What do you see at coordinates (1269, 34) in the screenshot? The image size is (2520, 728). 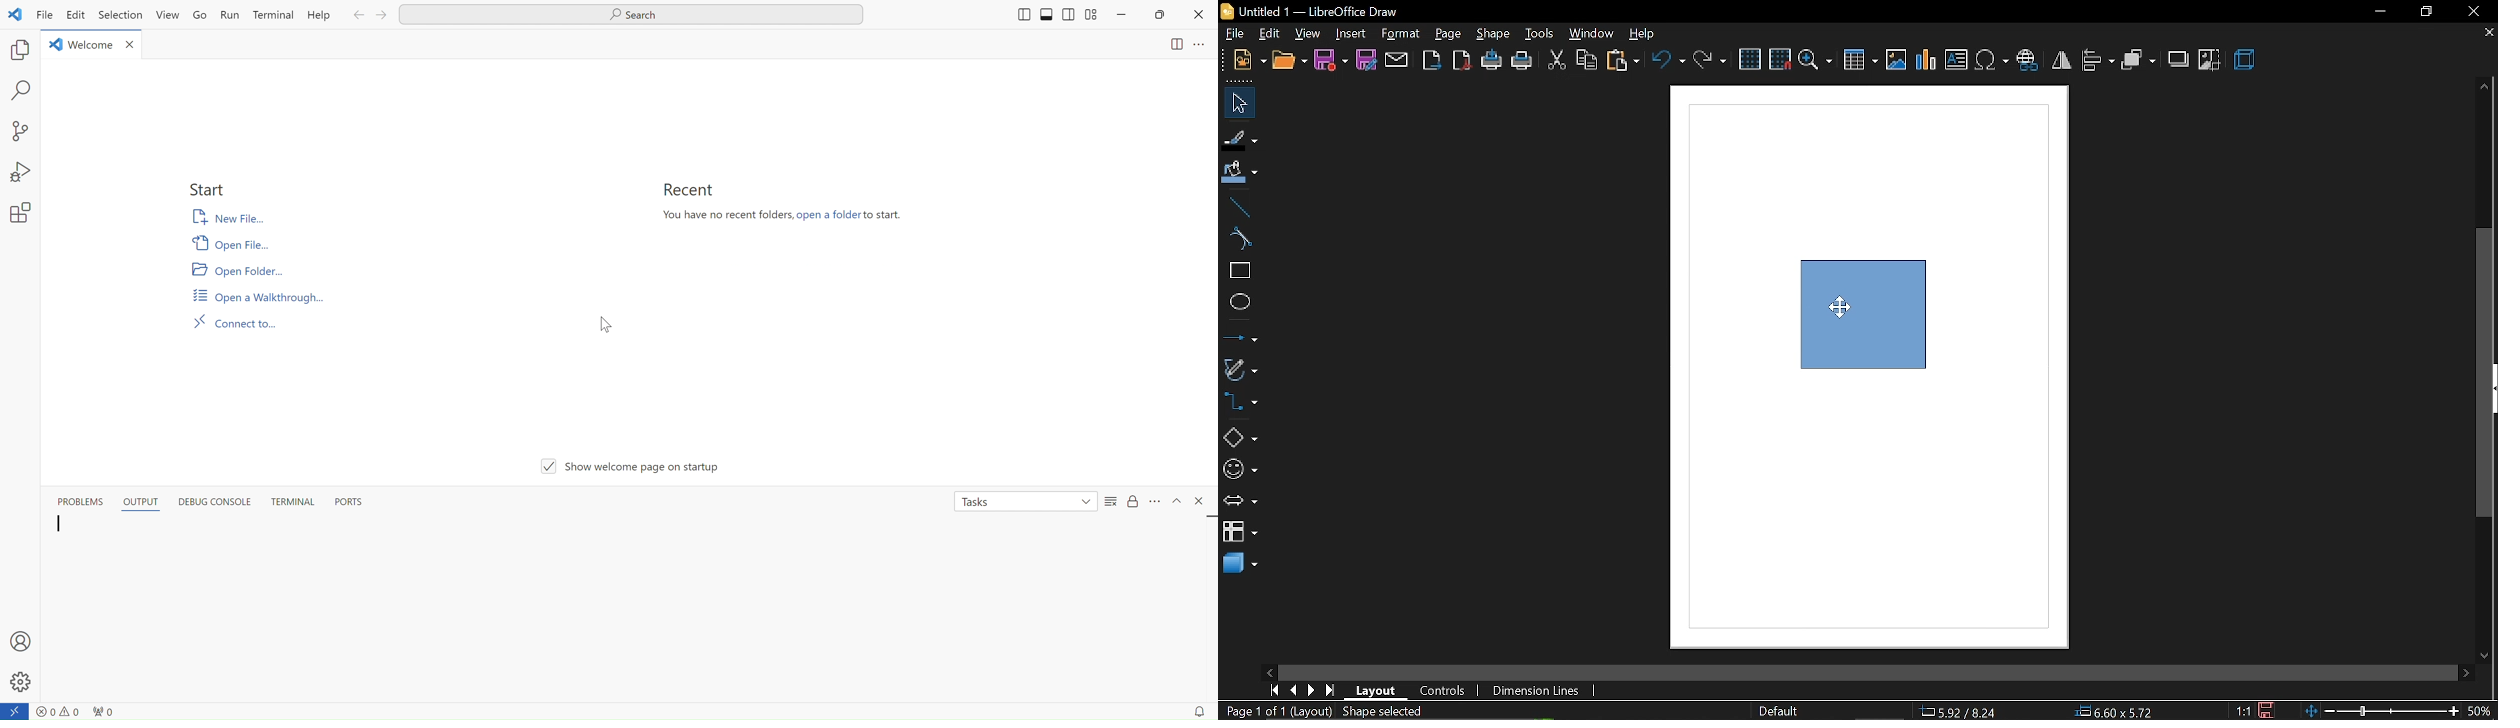 I see `edit` at bounding box center [1269, 34].